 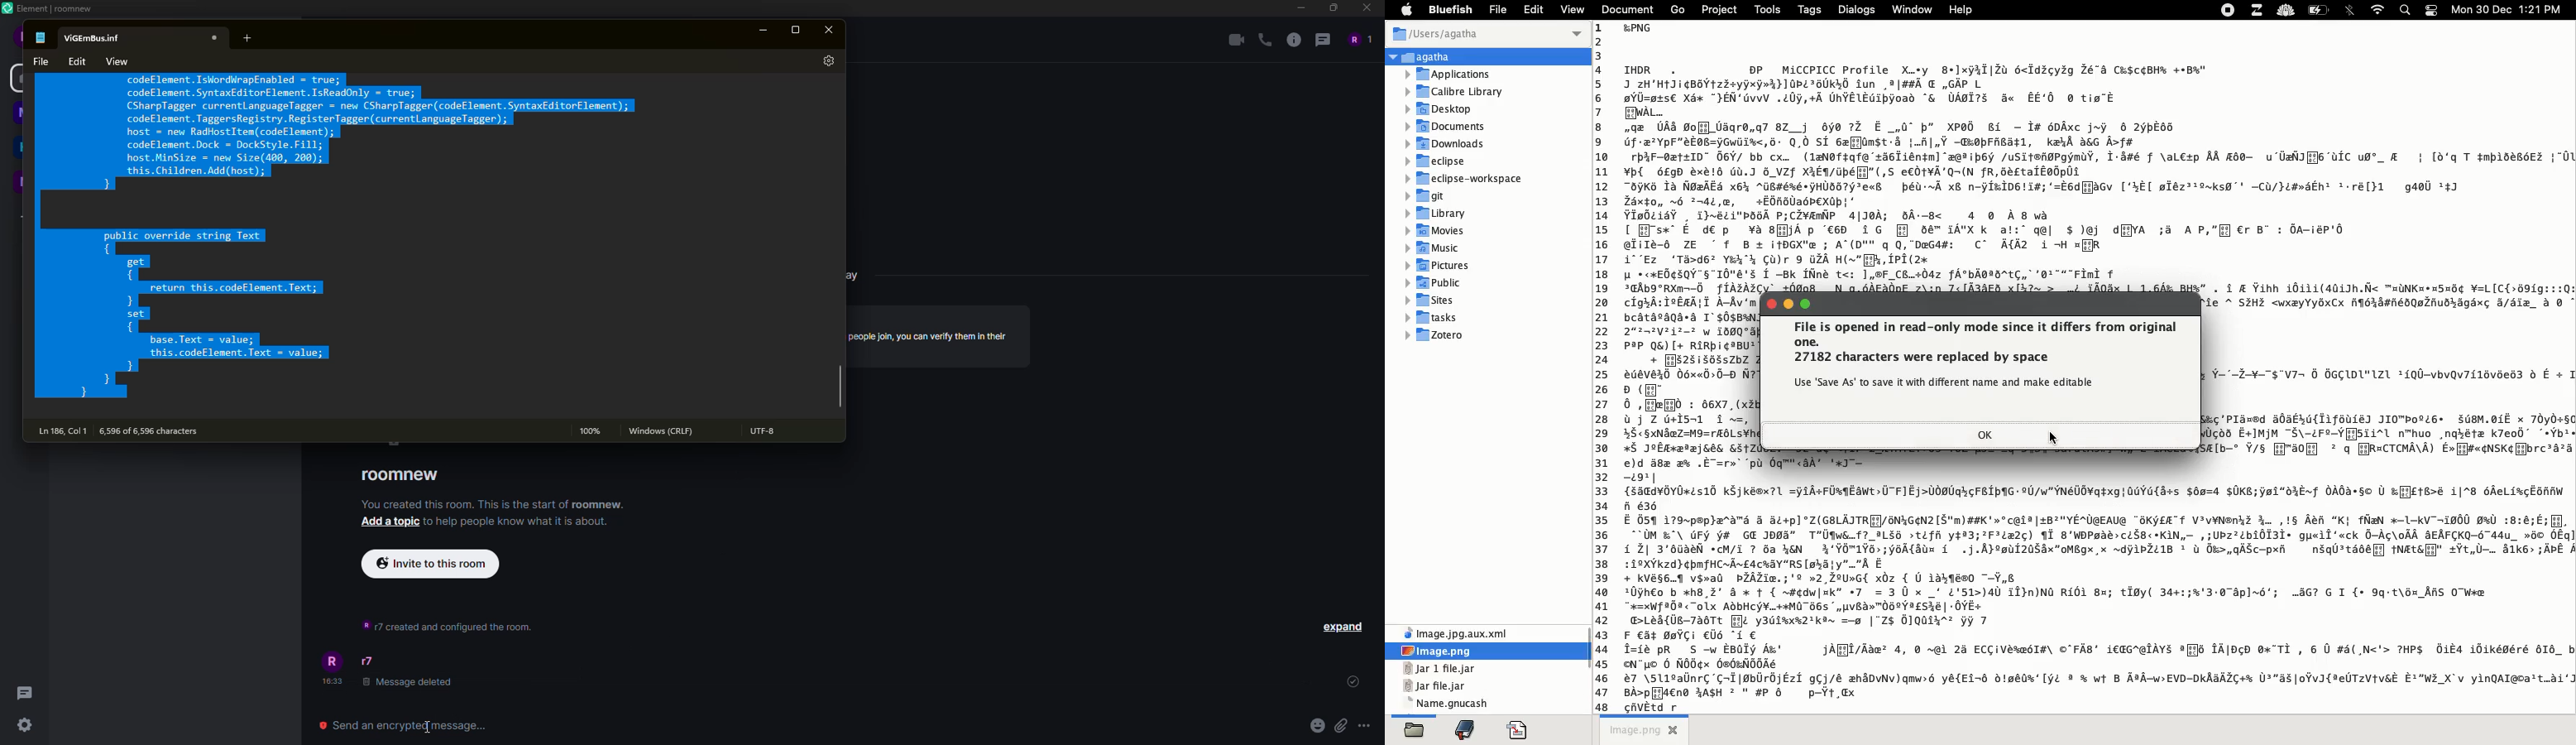 What do you see at coordinates (1489, 36) in the screenshot?
I see `users Agatha` at bounding box center [1489, 36].